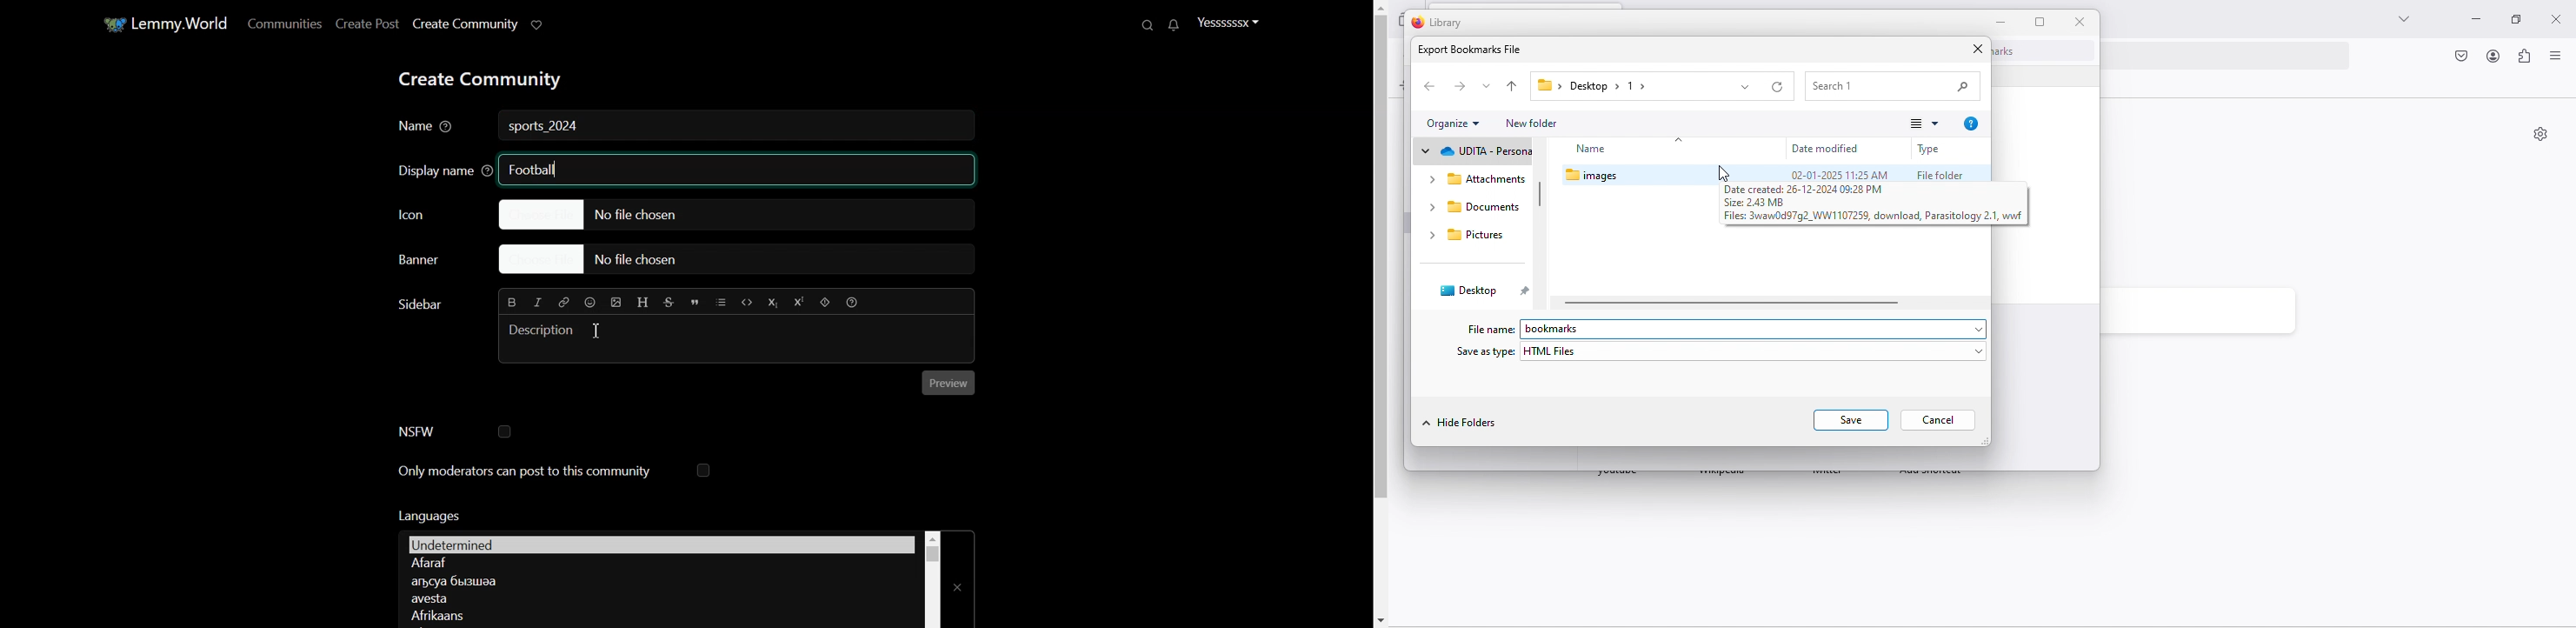  What do you see at coordinates (1474, 179) in the screenshot?
I see `attachments` at bounding box center [1474, 179].